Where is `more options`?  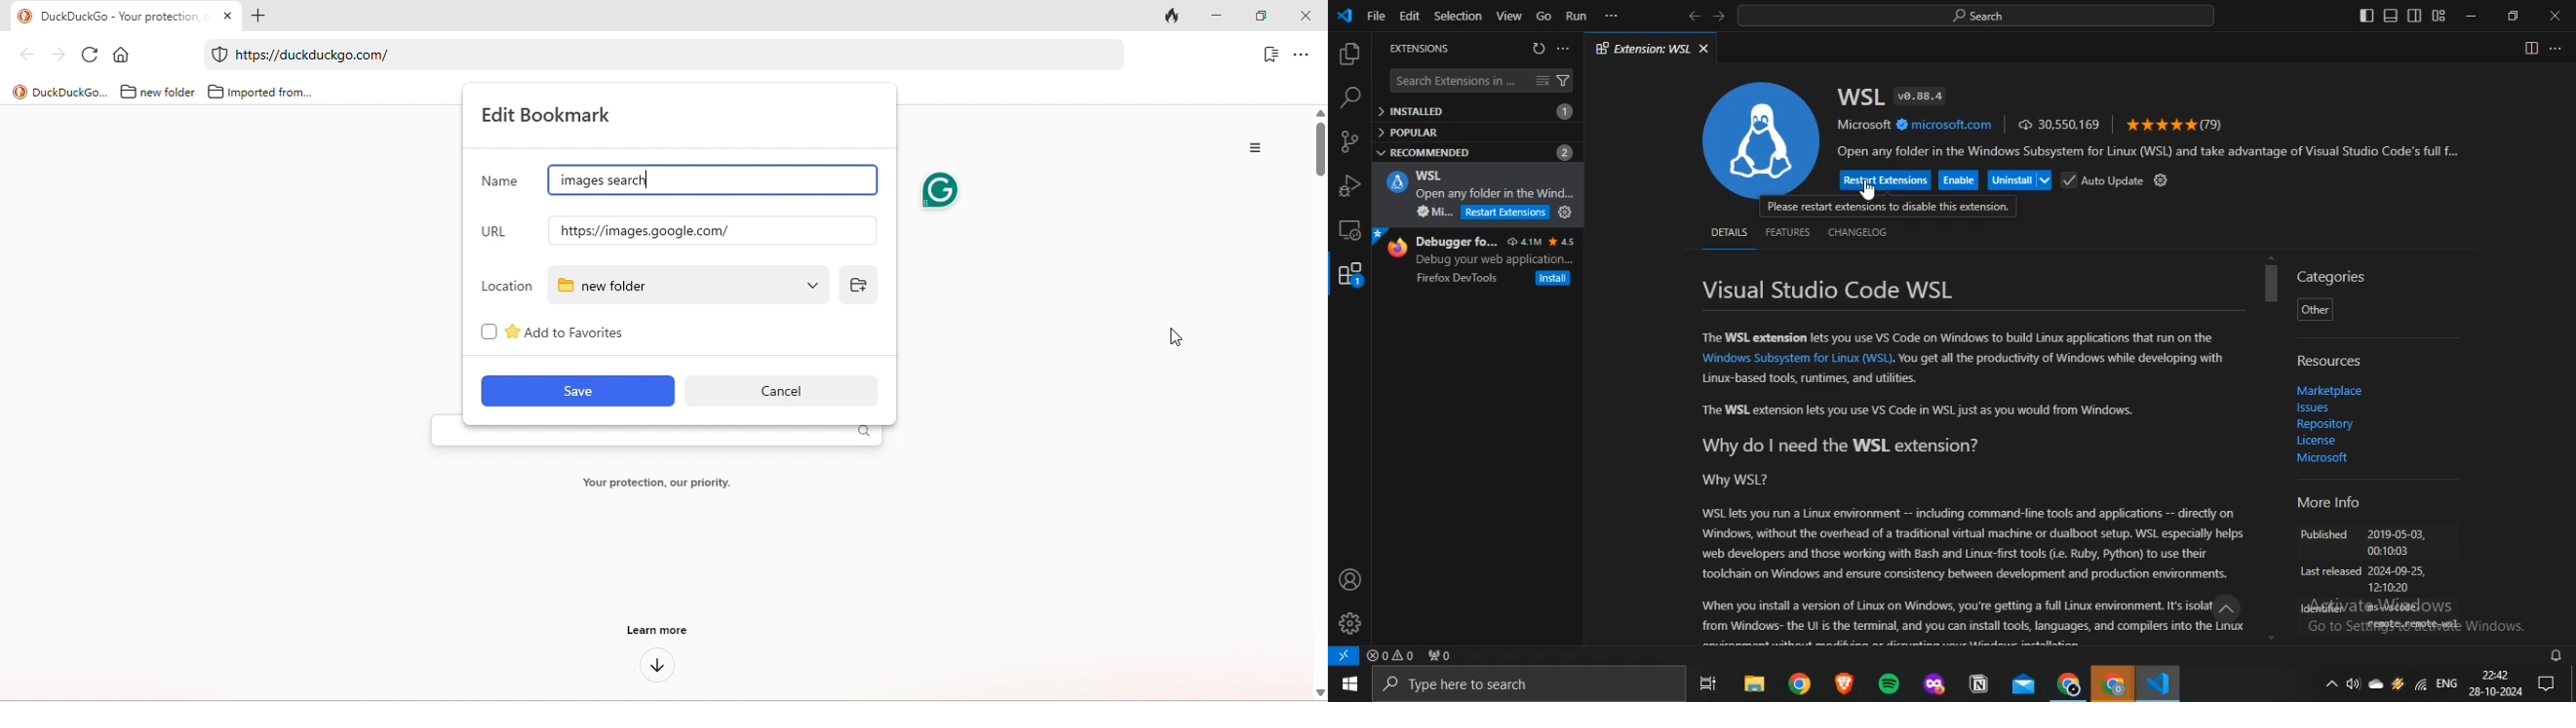 more options is located at coordinates (1562, 48).